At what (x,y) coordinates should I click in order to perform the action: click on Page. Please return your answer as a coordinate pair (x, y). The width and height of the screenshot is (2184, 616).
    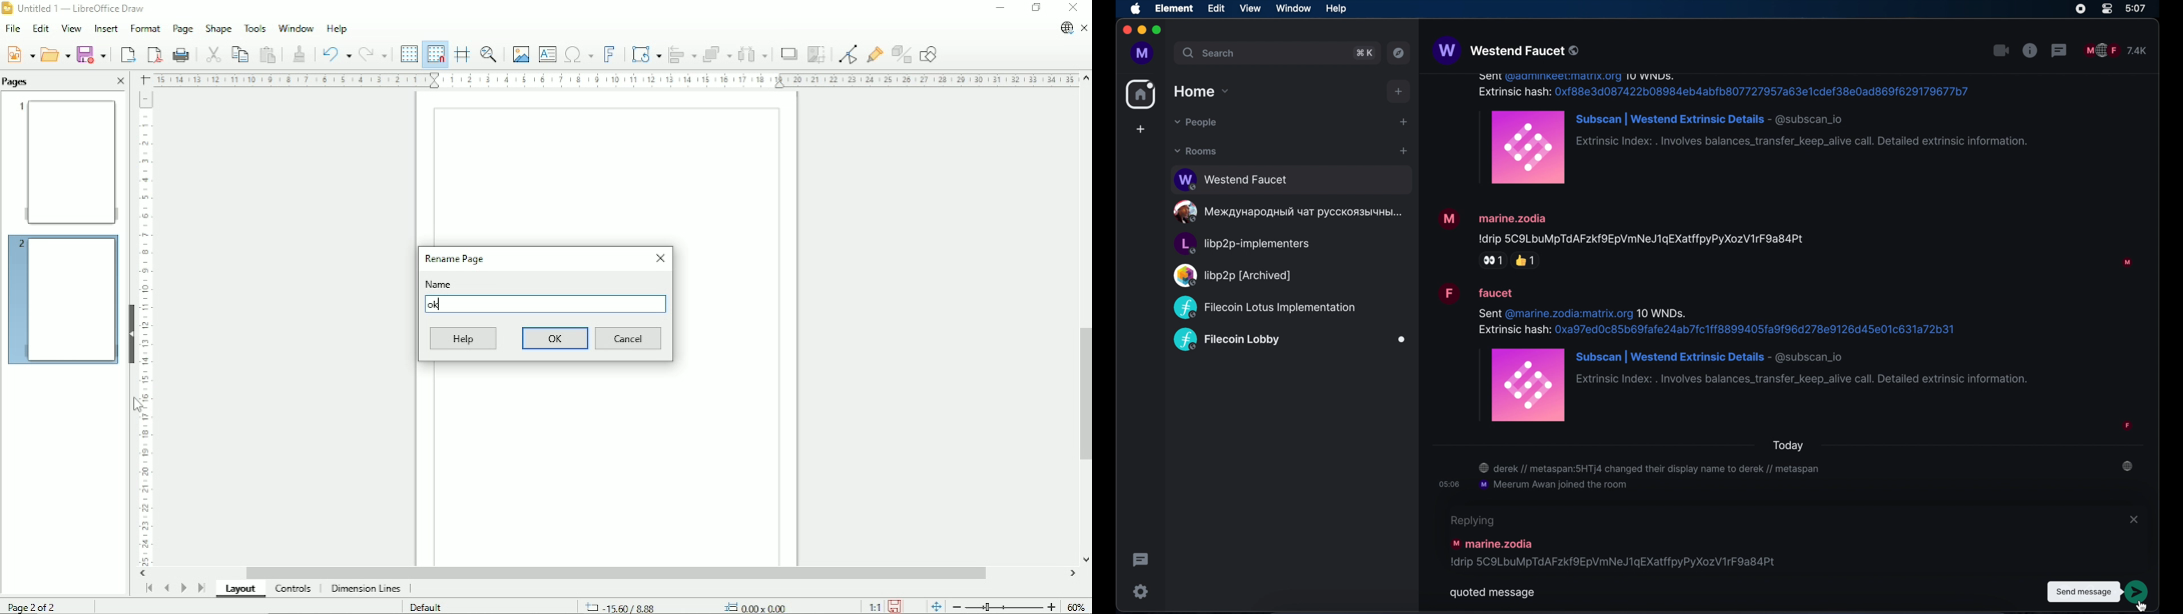
    Looking at the image, I should click on (182, 29).